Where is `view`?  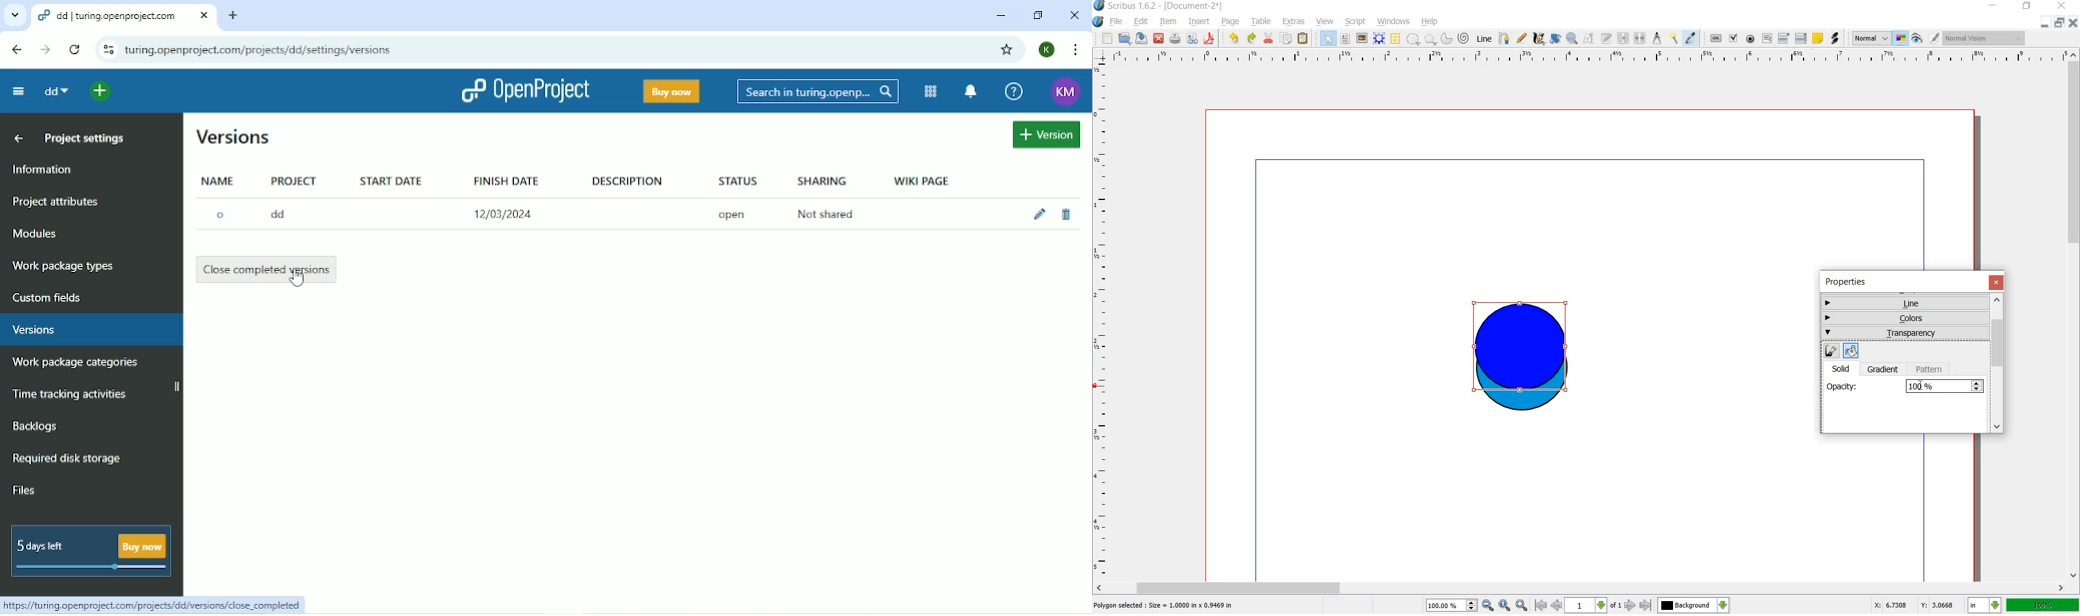 view is located at coordinates (1324, 22).